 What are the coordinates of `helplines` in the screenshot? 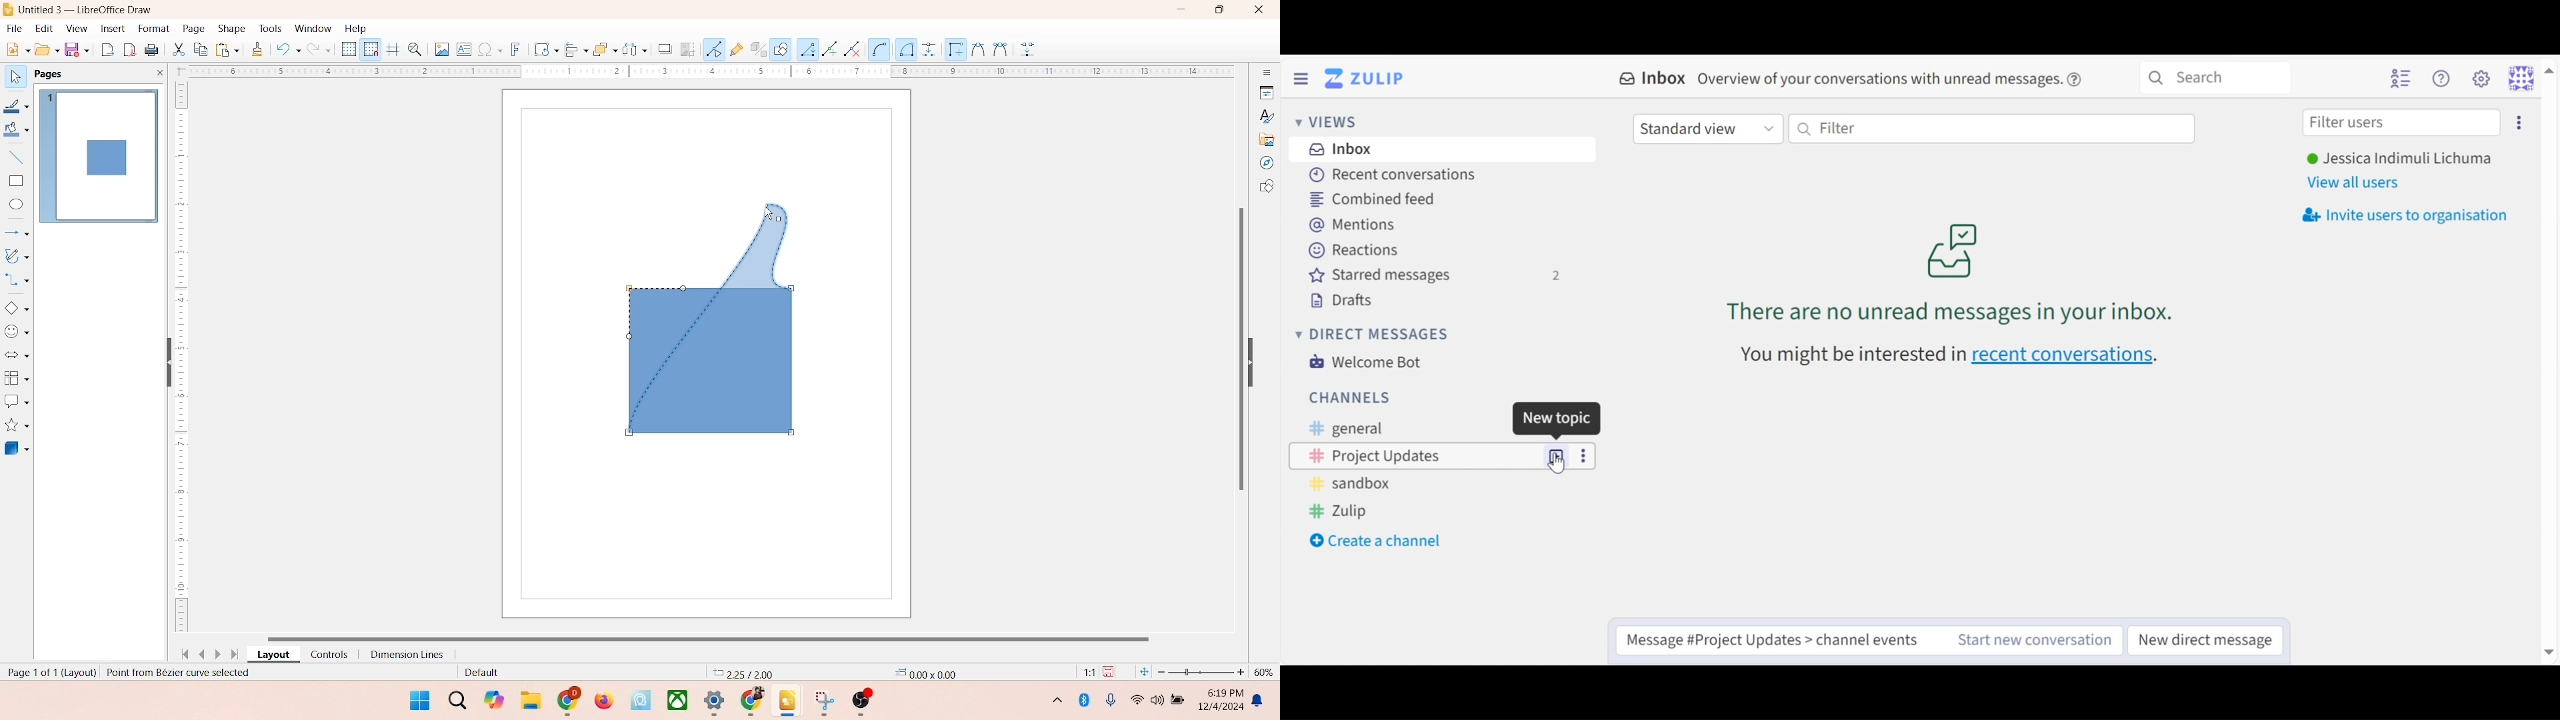 It's located at (392, 50).